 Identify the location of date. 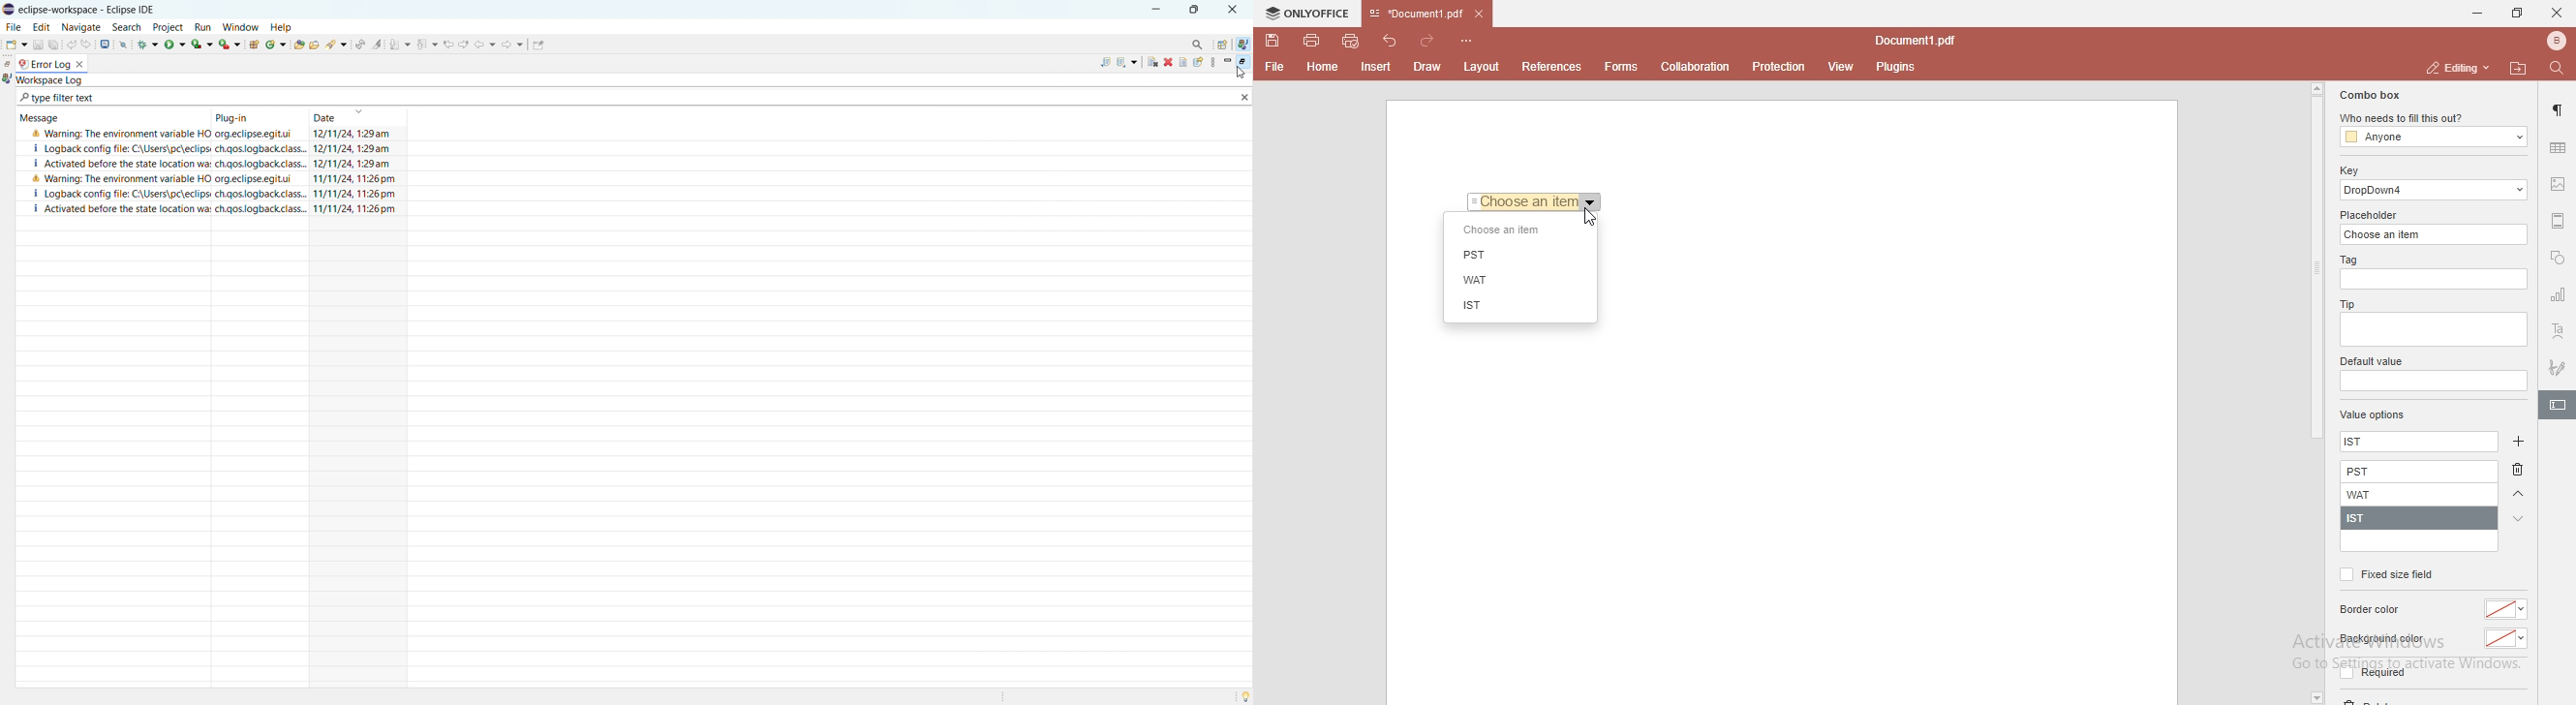
(358, 116).